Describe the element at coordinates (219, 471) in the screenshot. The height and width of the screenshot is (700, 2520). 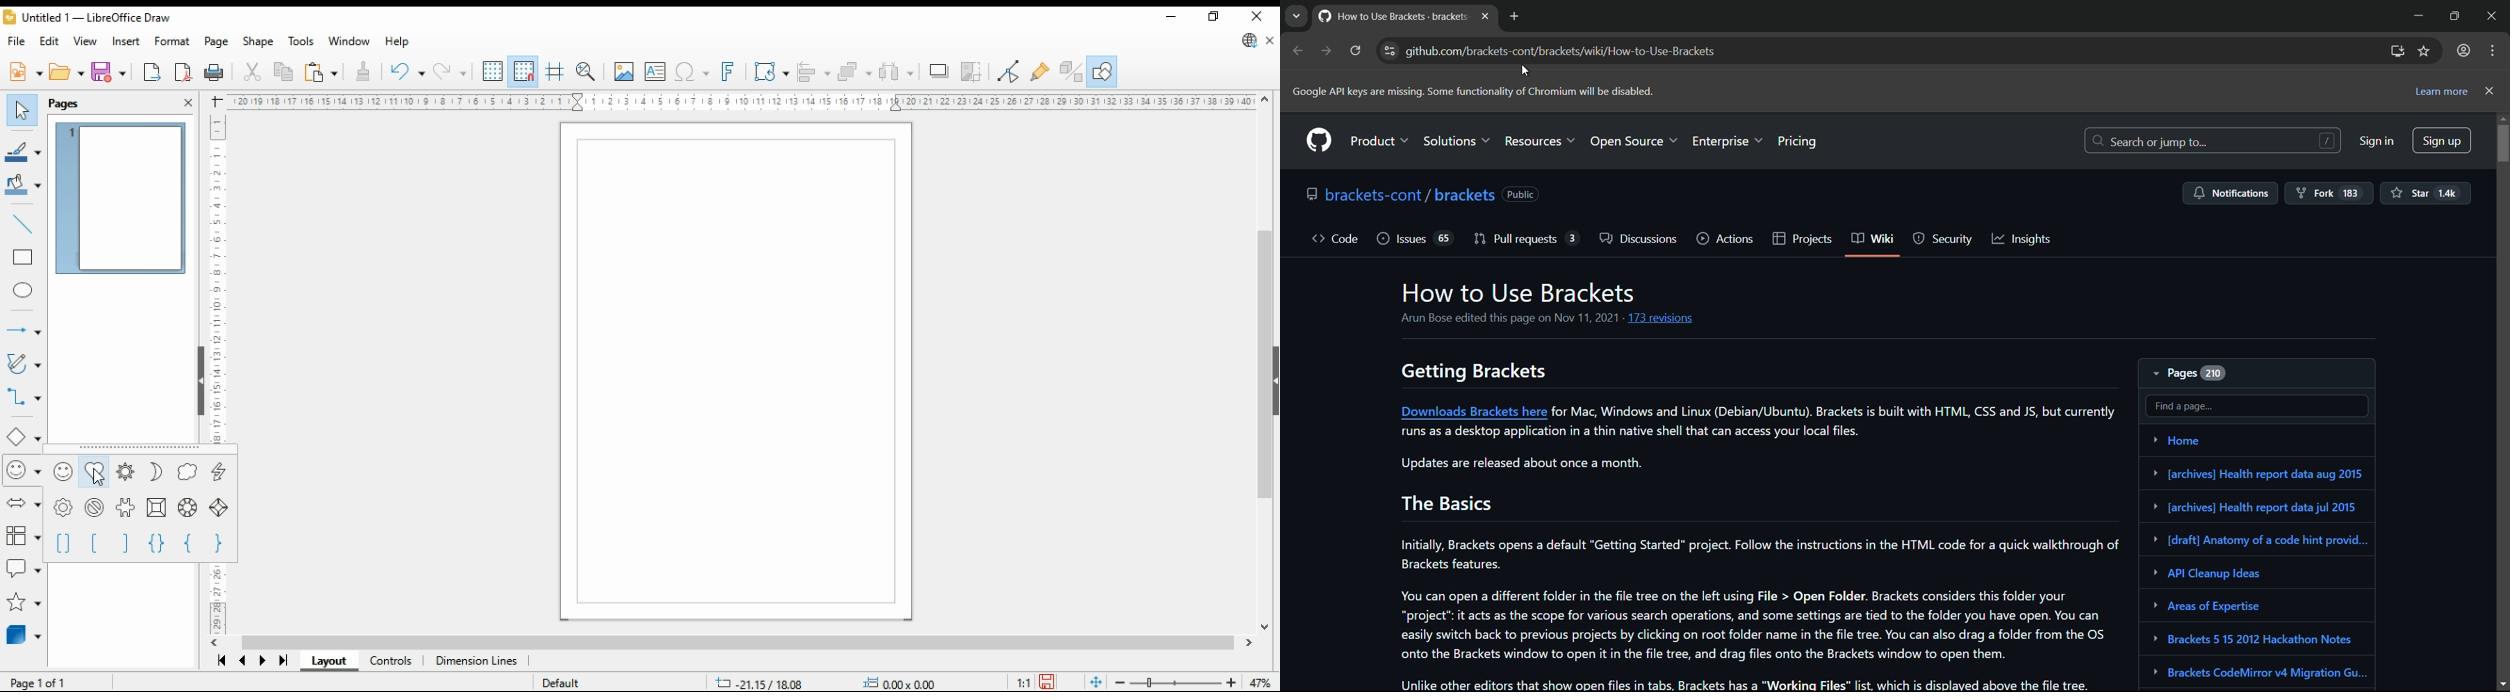
I see `thunderbolt` at that location.